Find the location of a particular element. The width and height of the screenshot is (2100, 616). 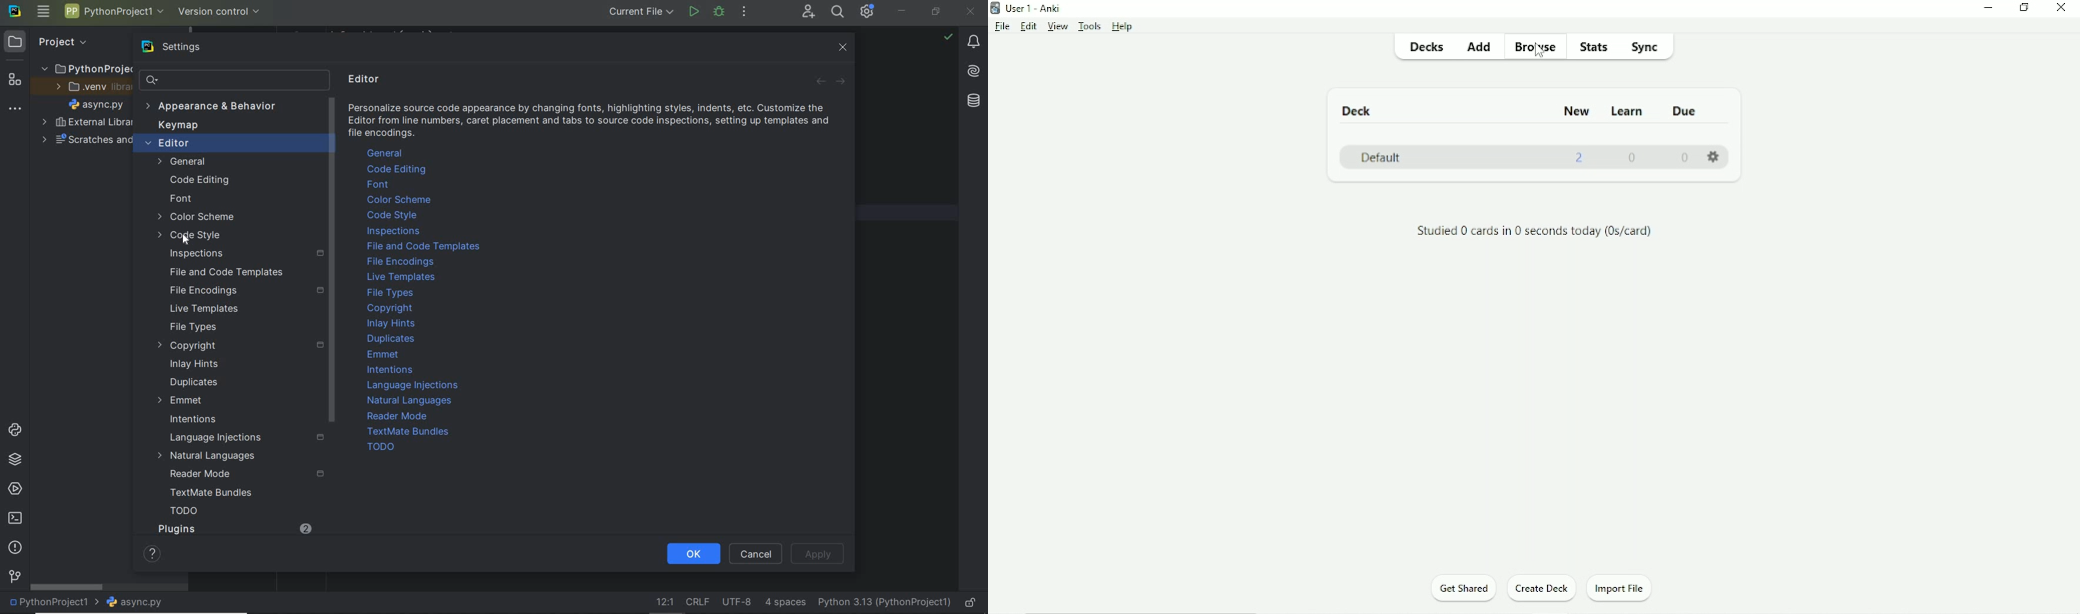

AI Assistant is located at coordinates (973, 71).